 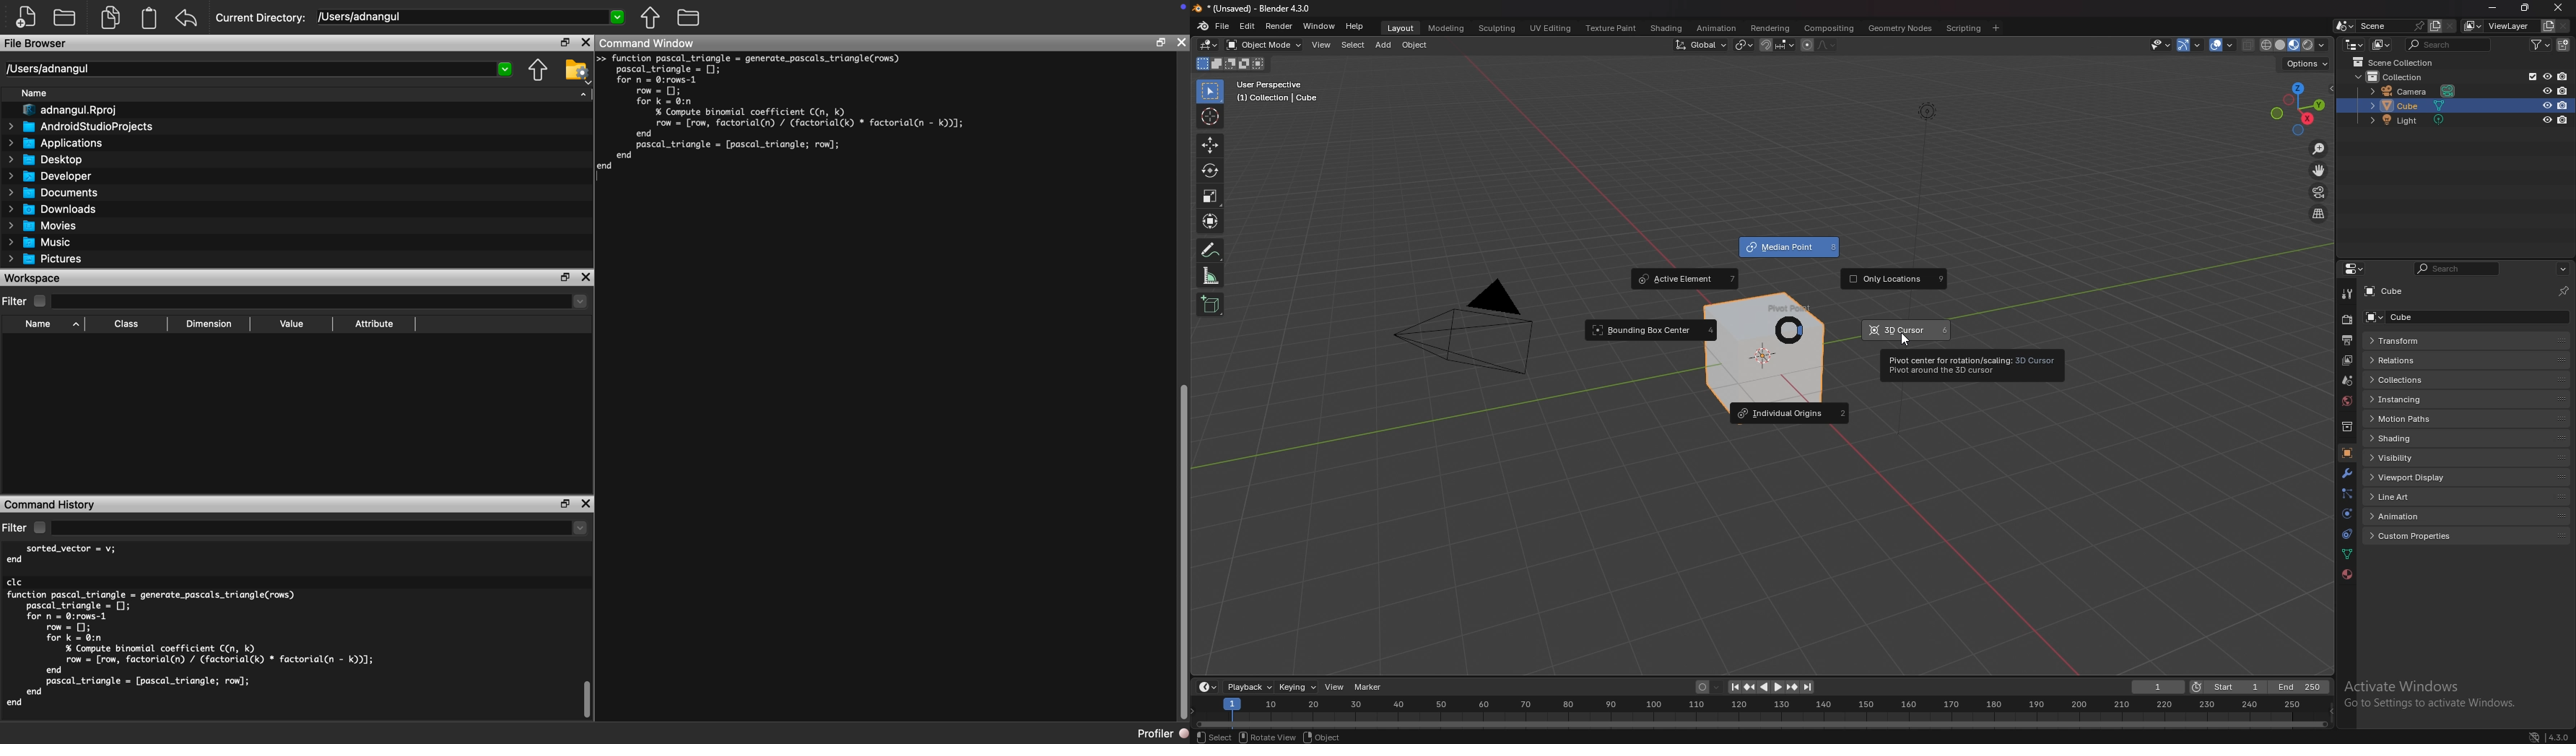 What do you see at coordinates (2390, 292) in the screenshot?
I see `cube` at bounding box center [2390, 292].